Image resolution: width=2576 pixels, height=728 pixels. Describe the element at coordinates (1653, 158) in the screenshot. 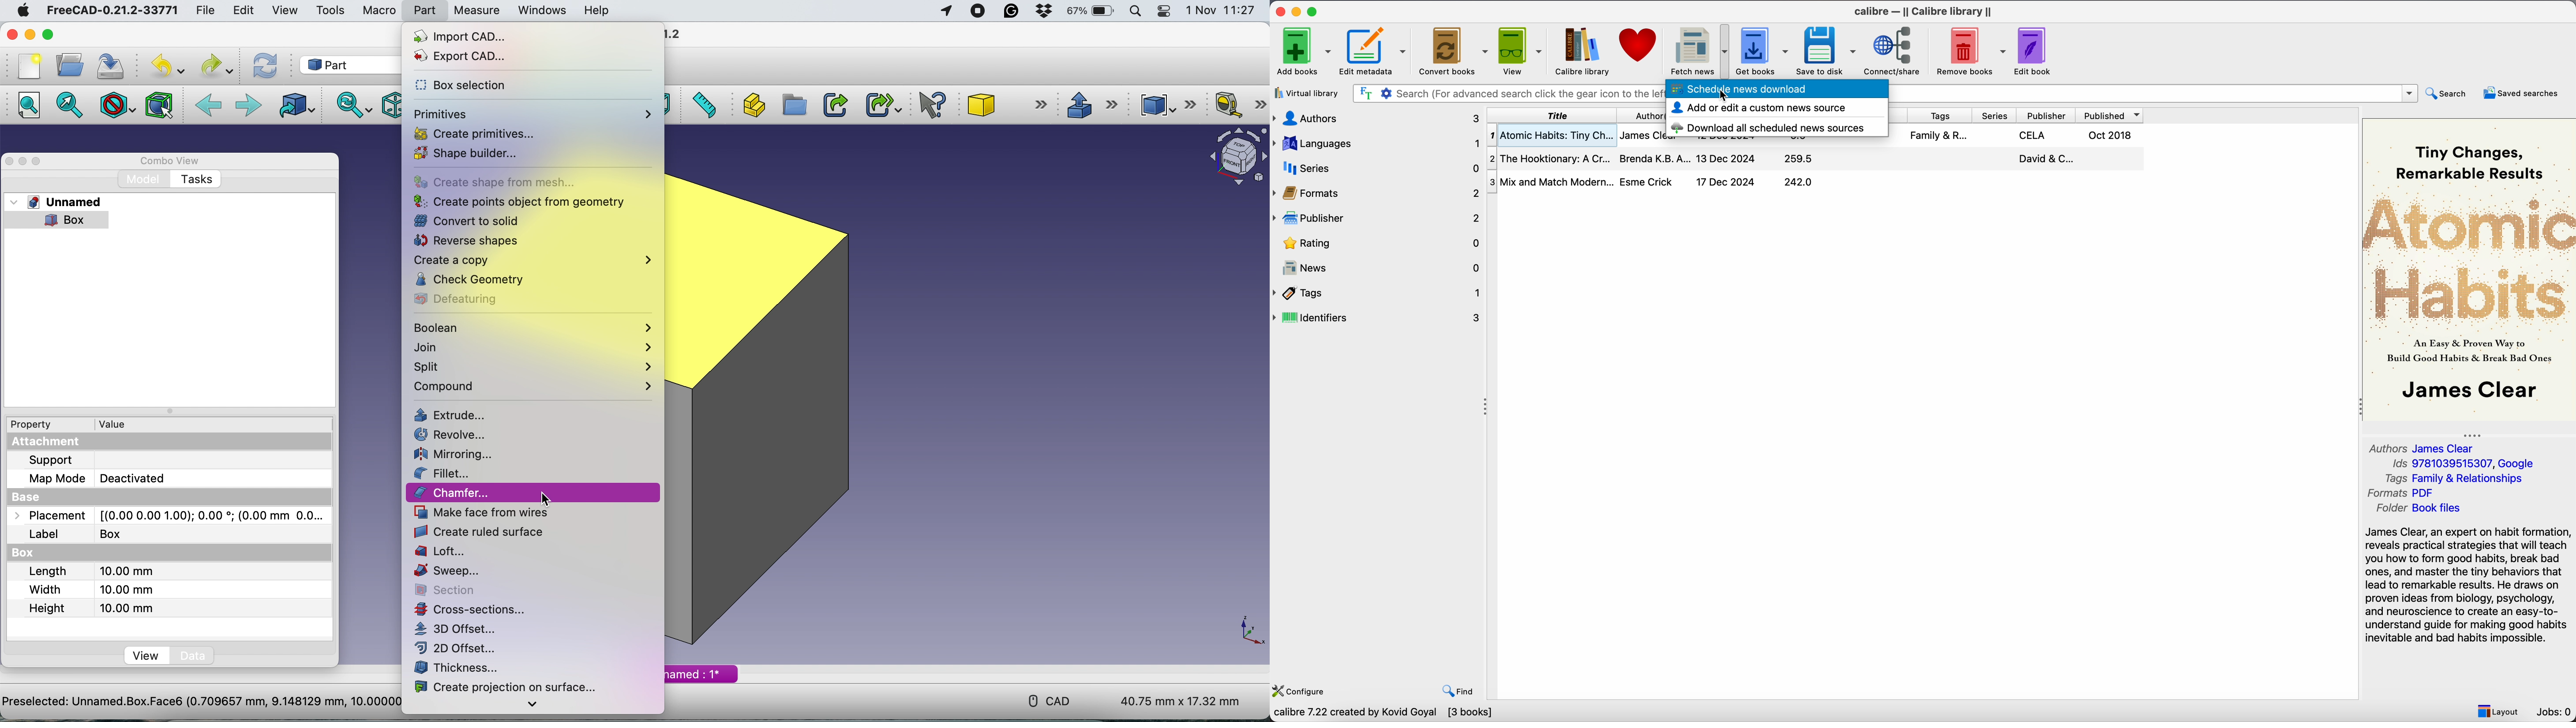

I see `Brenda K.B.A...` at that location.